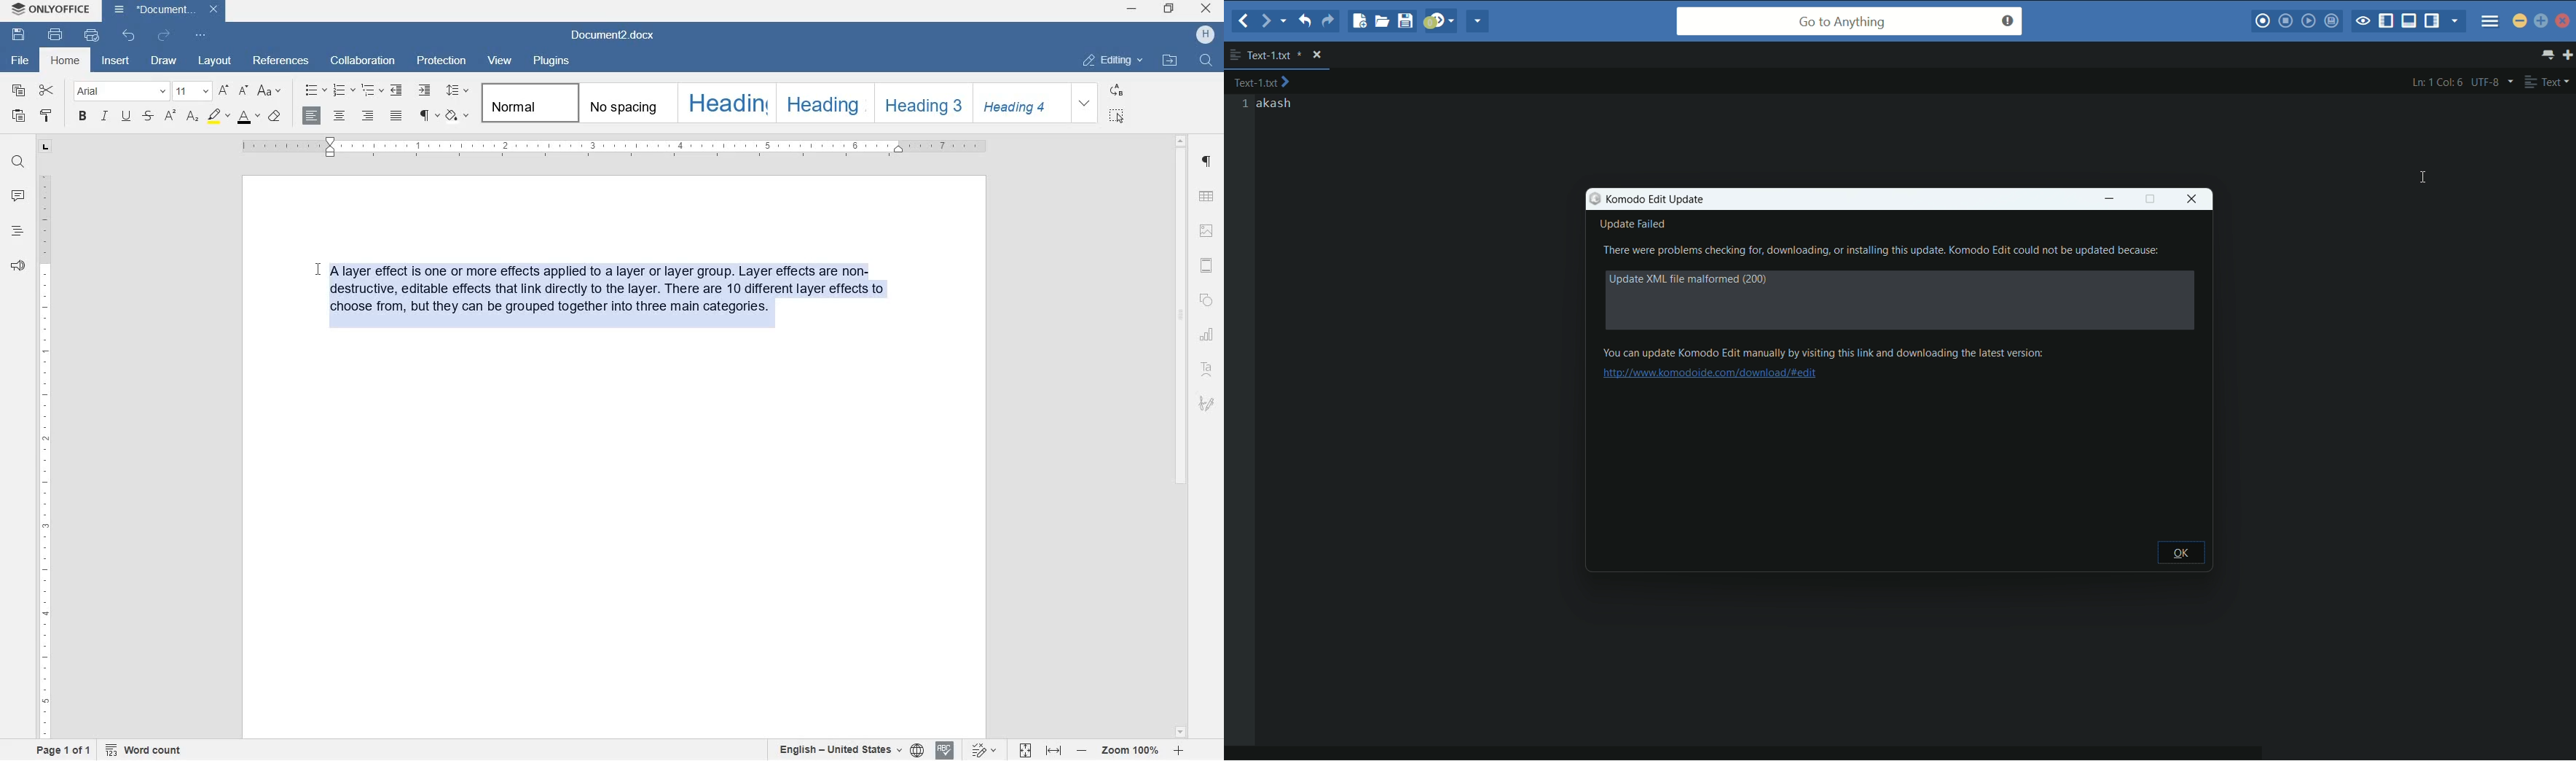  I want to click on align right, so click(311, 117).